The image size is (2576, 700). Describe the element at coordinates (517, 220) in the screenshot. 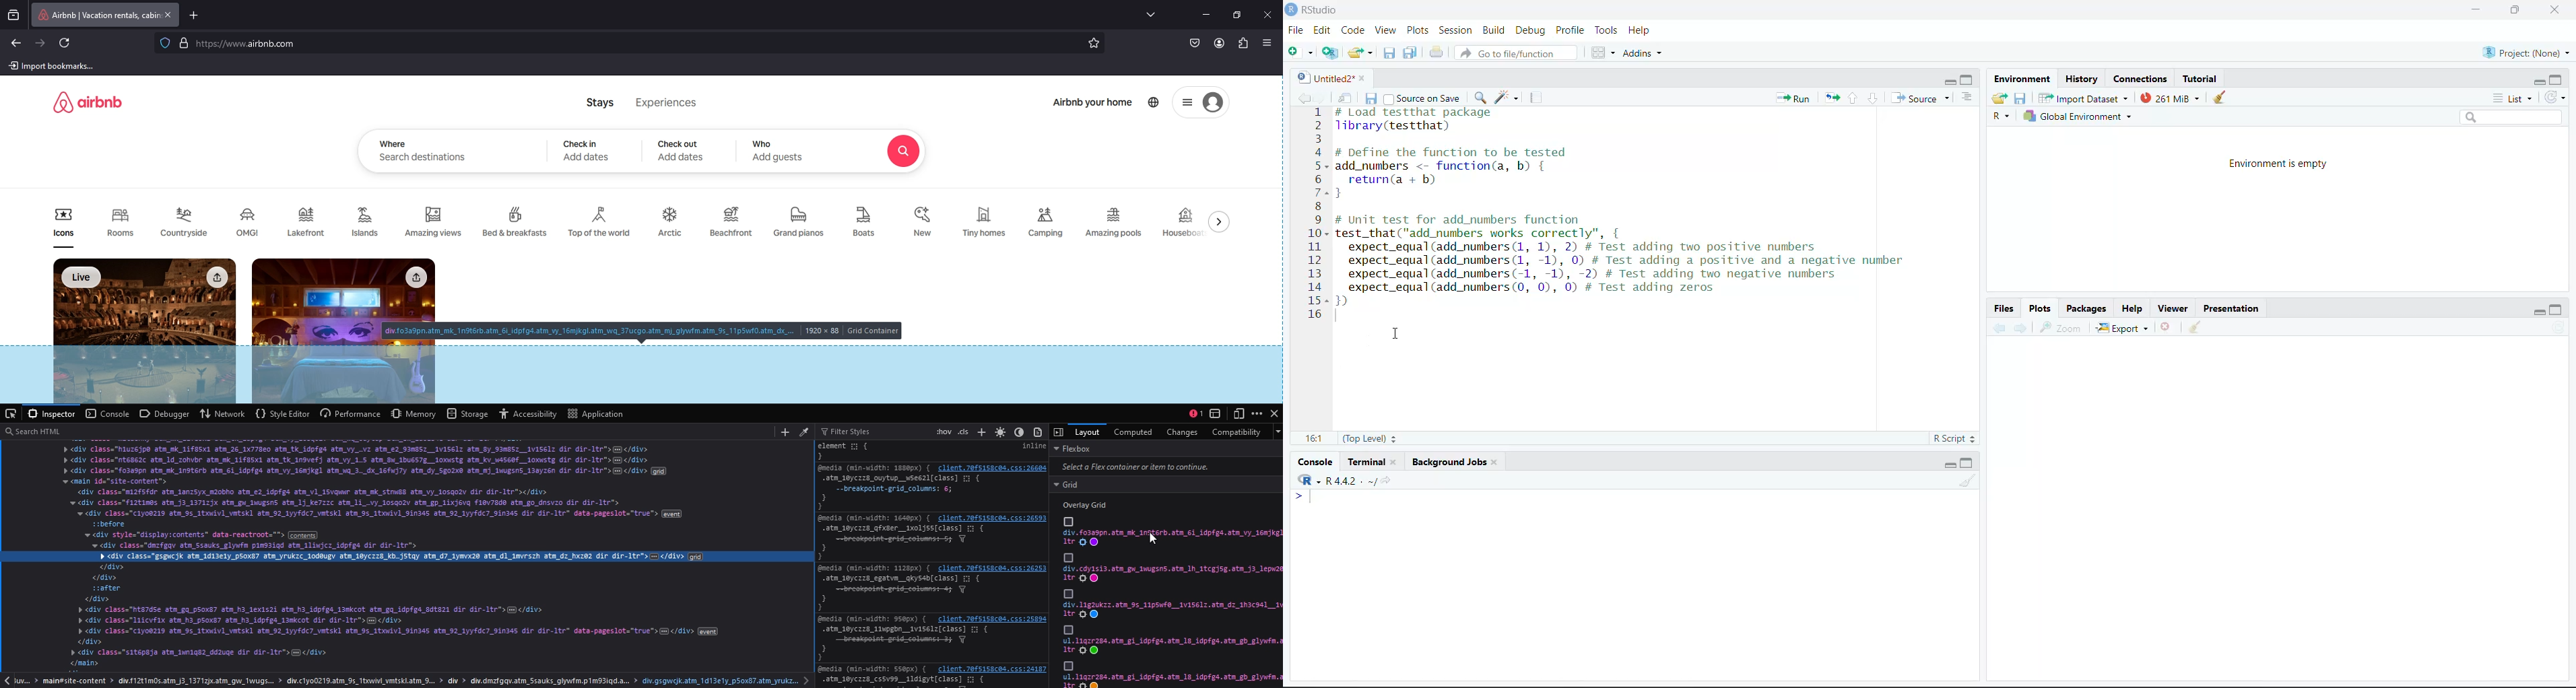

I see `Bed & breakfasts` at that location.